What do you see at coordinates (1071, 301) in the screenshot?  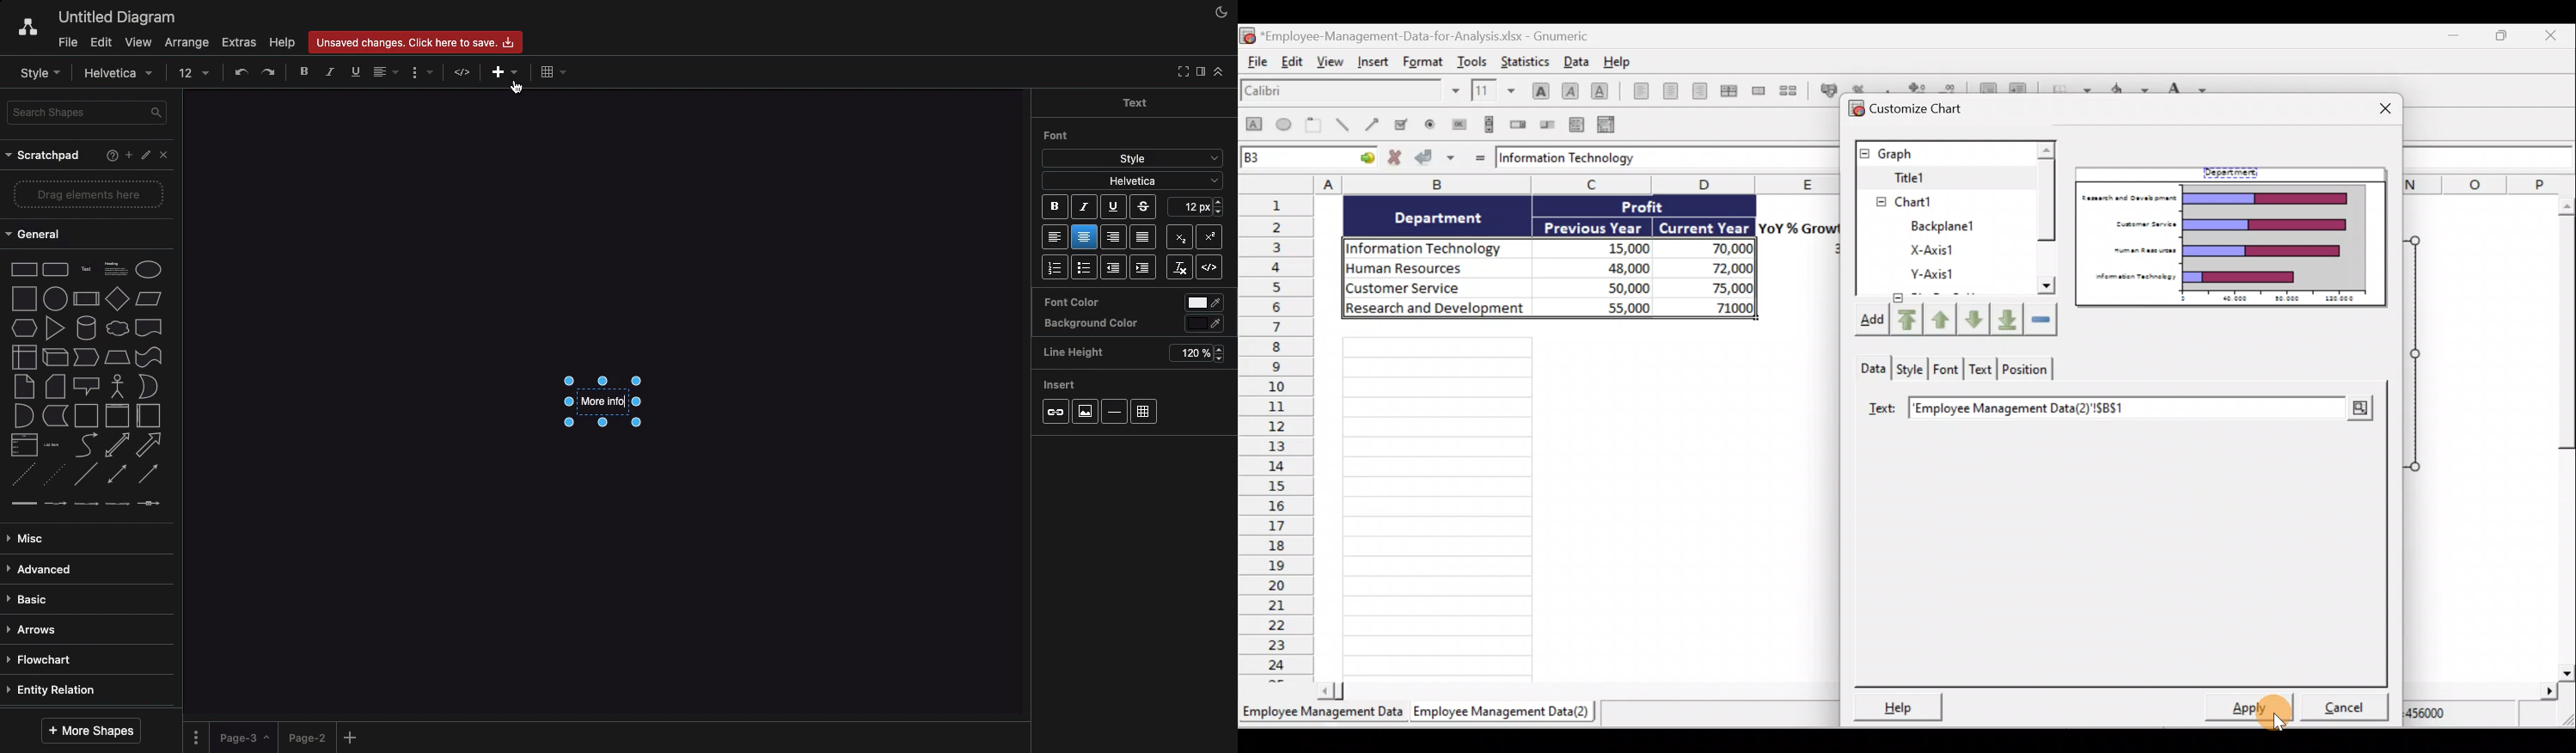 I see `Font color` at bounding box center [1071, 301].